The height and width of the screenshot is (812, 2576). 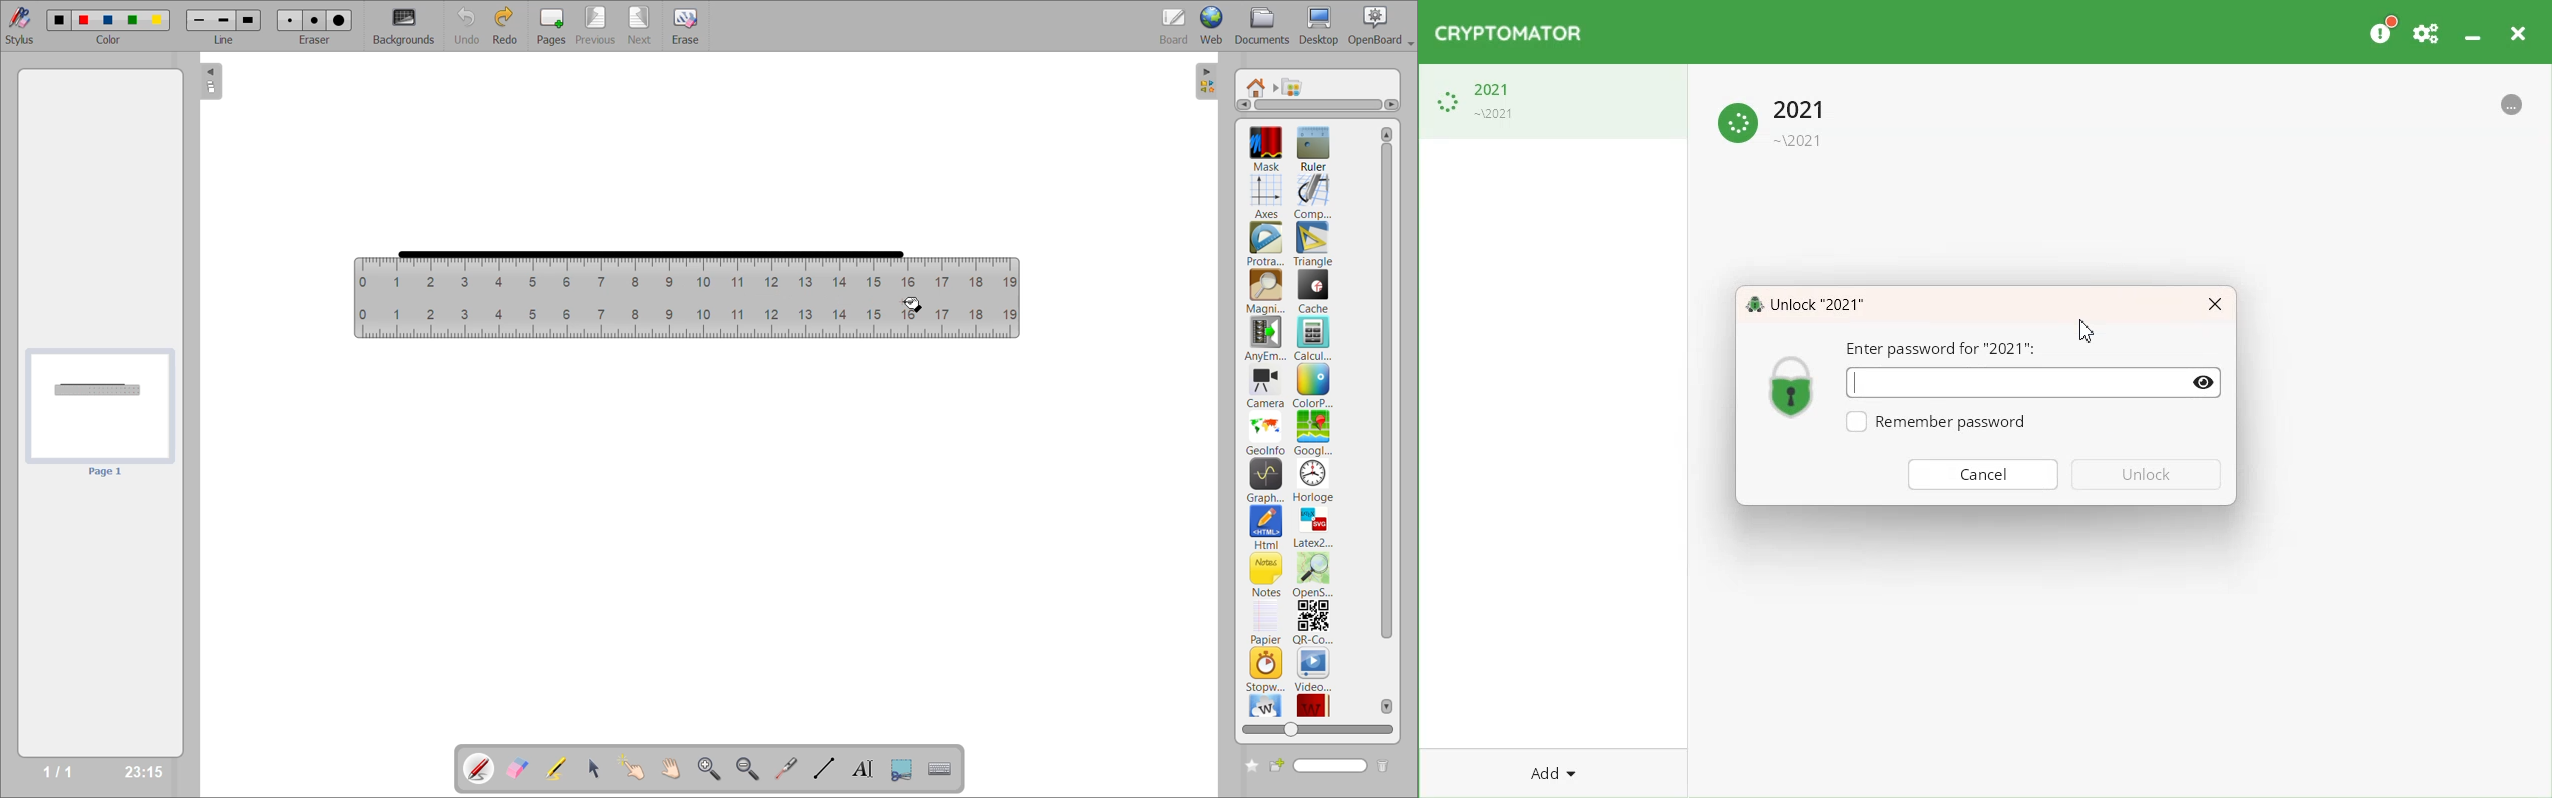 I want to click on Preferences, so click(x=2427, y=30).